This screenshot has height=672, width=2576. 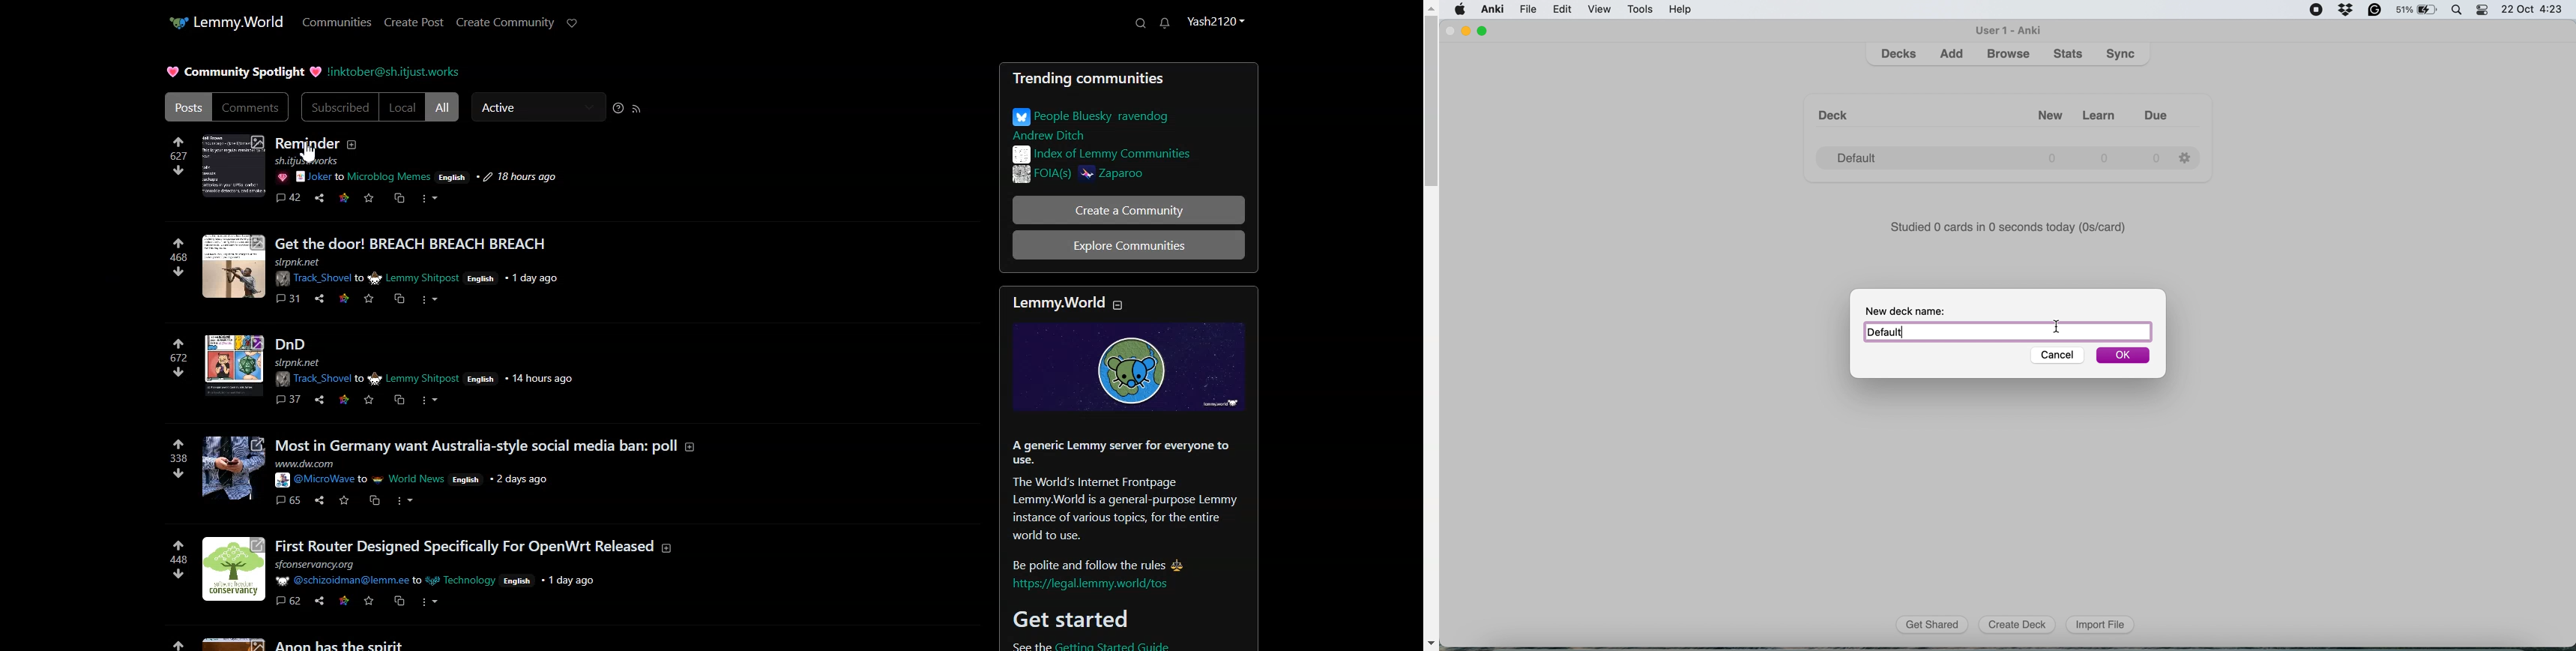 What do you see at coordinates (1641, 11) in the screenshot?
I see `tools` at bounding box center [1641, 11].